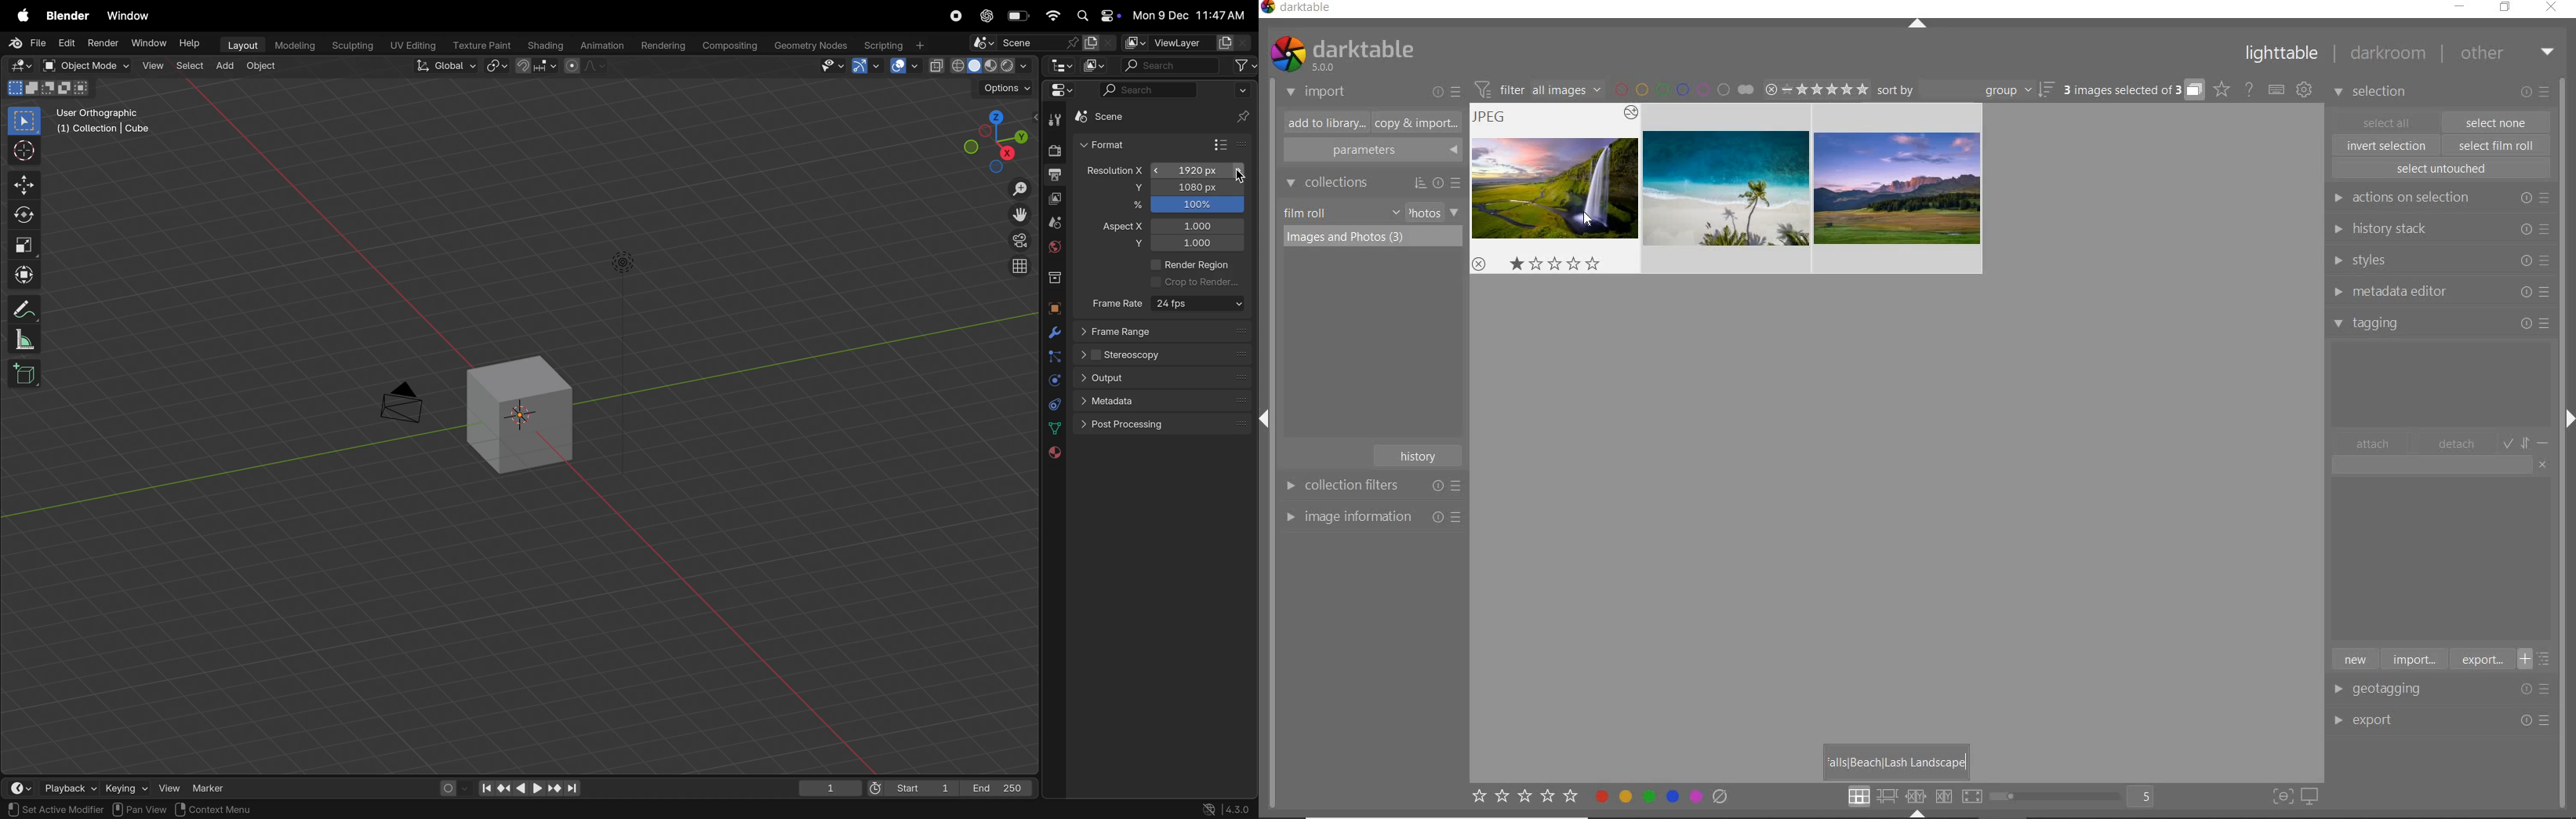 The height and width of the screenshot is (840, 2576). What do you see at coordinates (824, 787) in the screenshot?
I see `1` at bounding box center [824, 787].